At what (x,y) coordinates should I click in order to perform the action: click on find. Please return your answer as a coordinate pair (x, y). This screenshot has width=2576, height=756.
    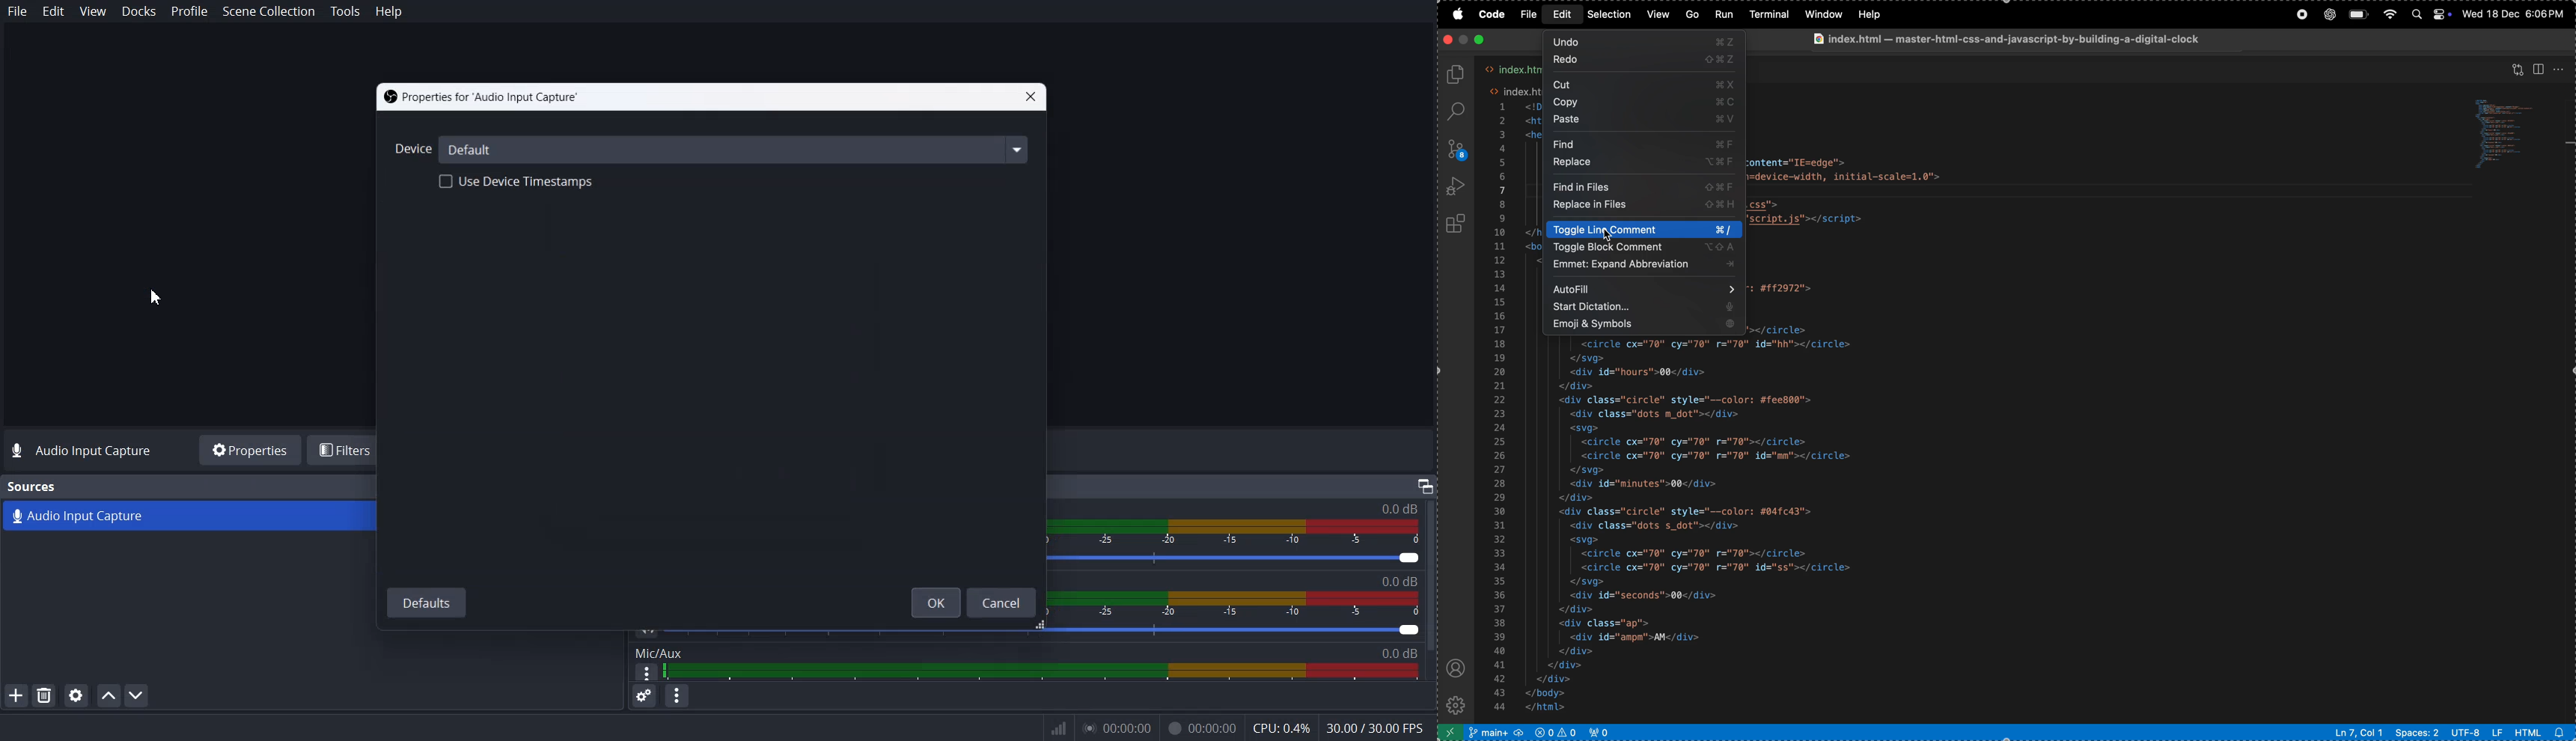
    Looking at the image, I should click on (1644, 144).